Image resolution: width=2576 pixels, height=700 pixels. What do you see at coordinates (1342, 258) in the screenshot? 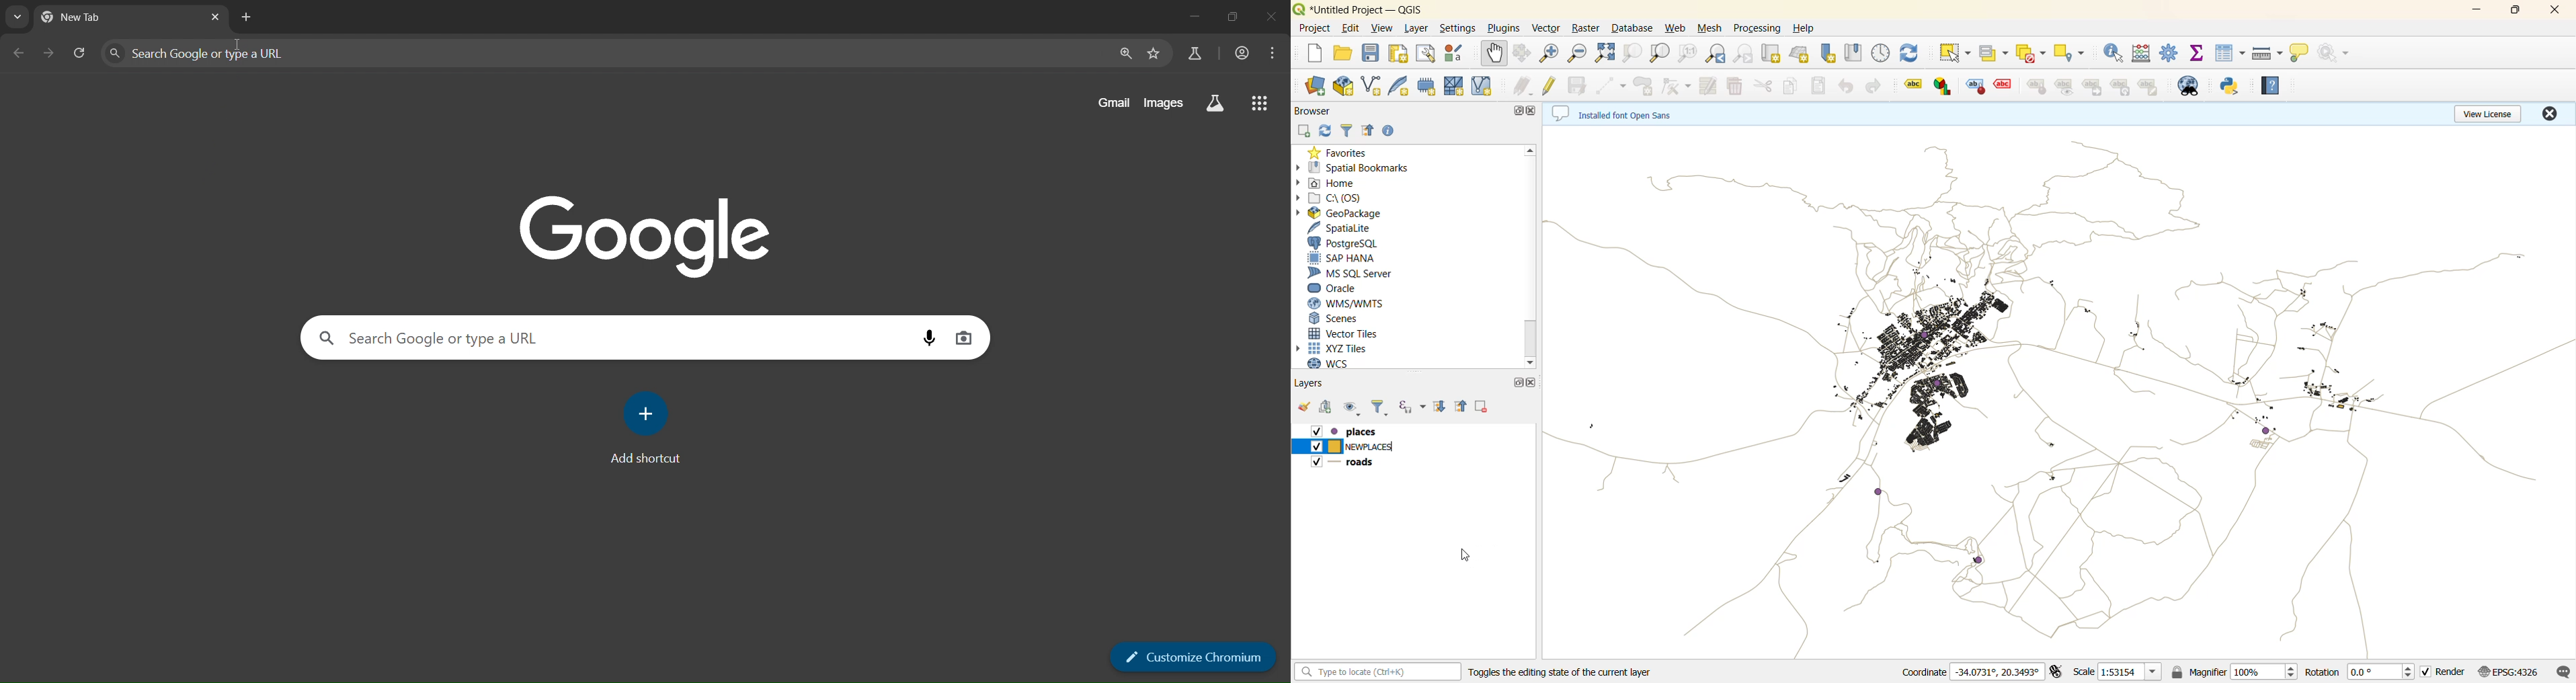
I see `sap  hana` at bounding box center [1342, 258].